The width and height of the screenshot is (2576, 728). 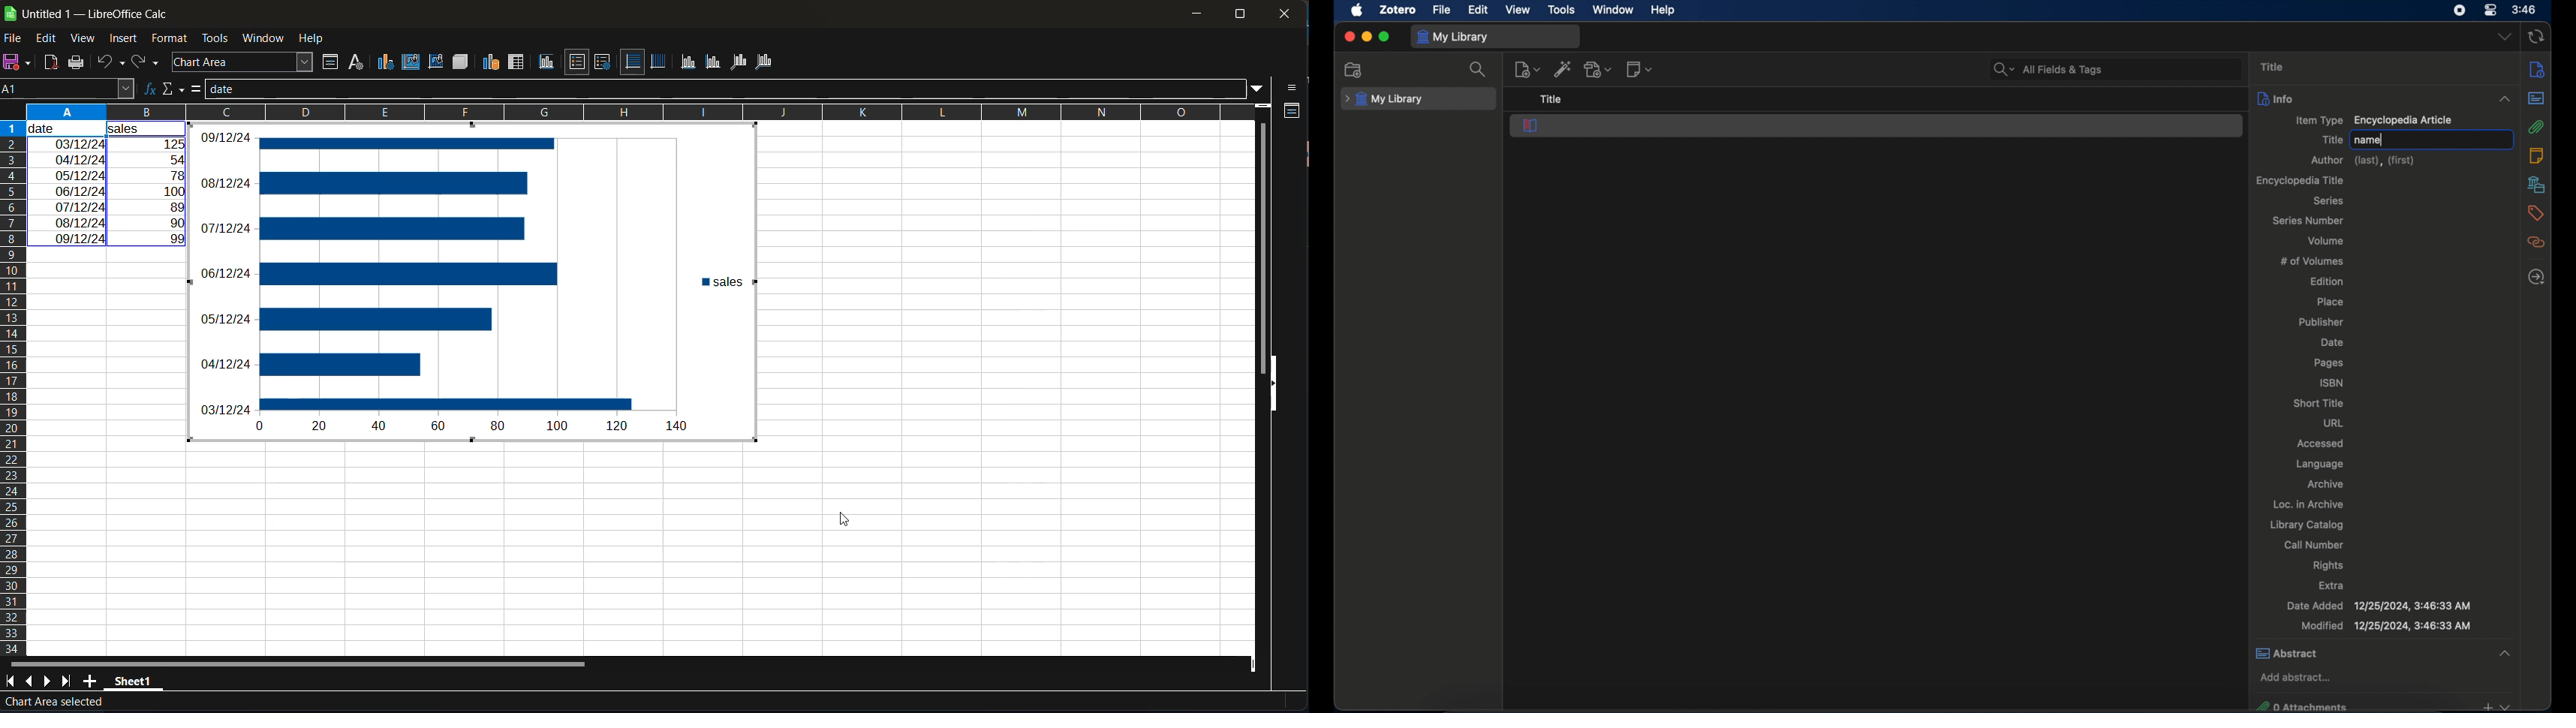 I want to click on 3.46, so click(x=2525, y=10).